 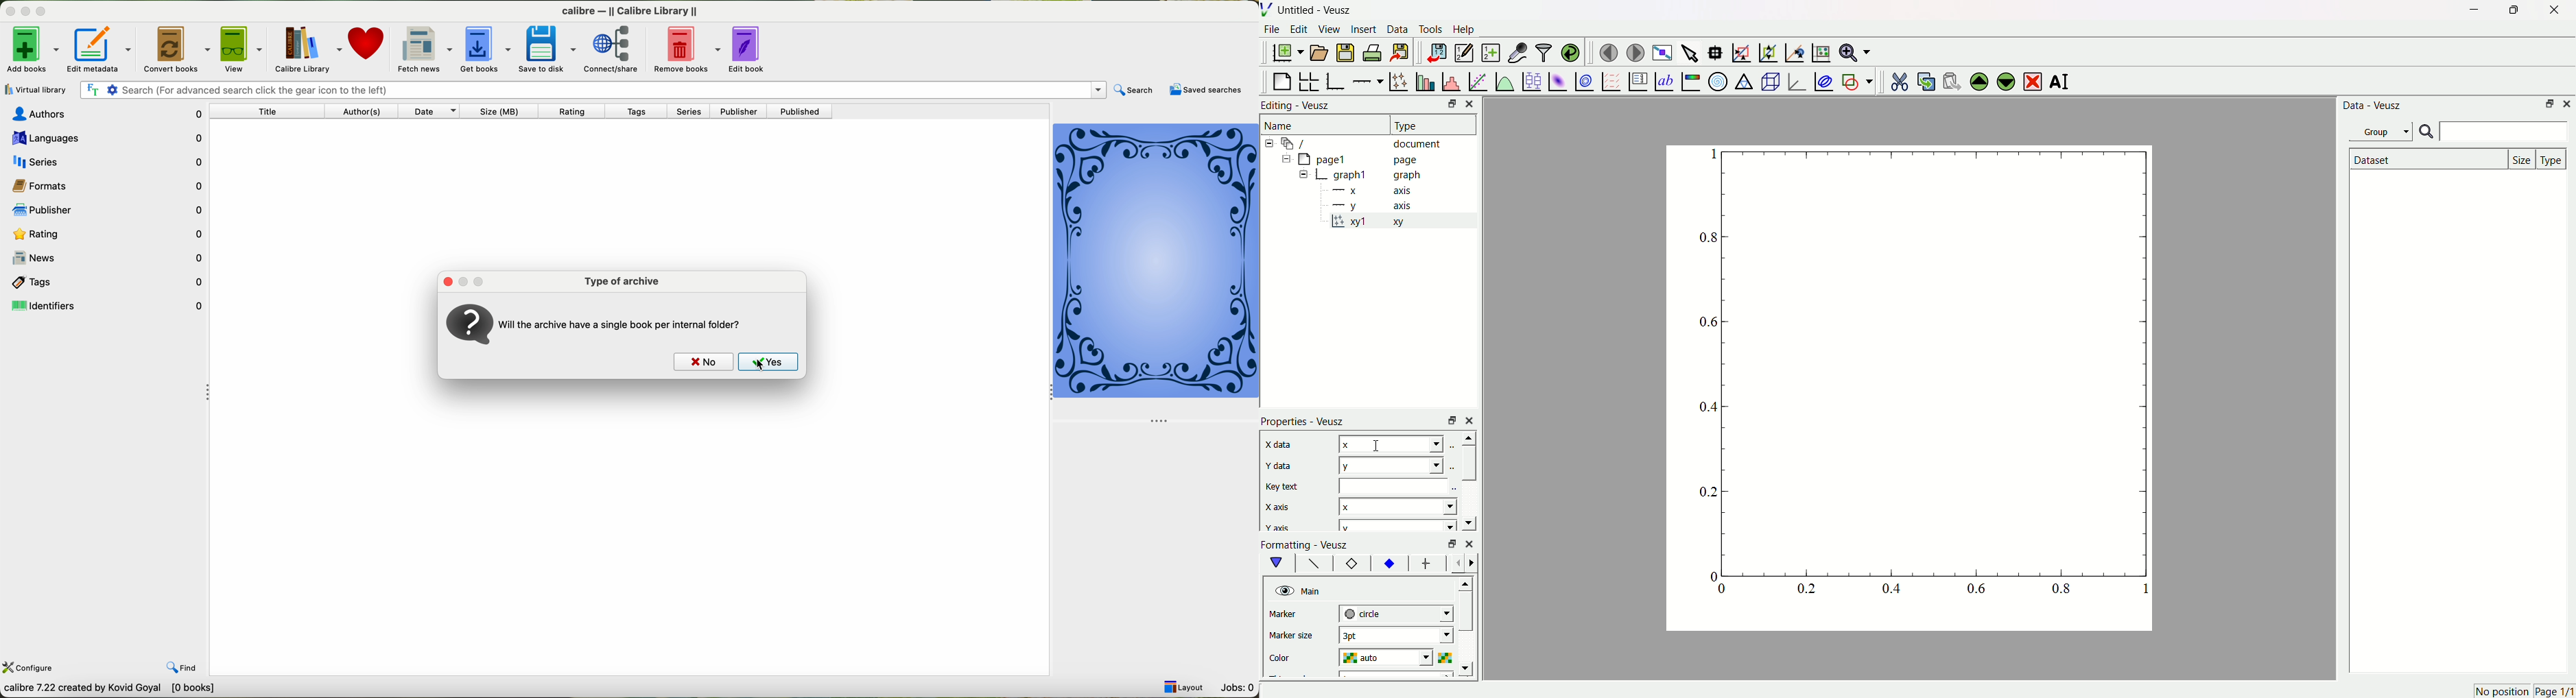 I want to click on y axis, so click(x=1376, y=205).